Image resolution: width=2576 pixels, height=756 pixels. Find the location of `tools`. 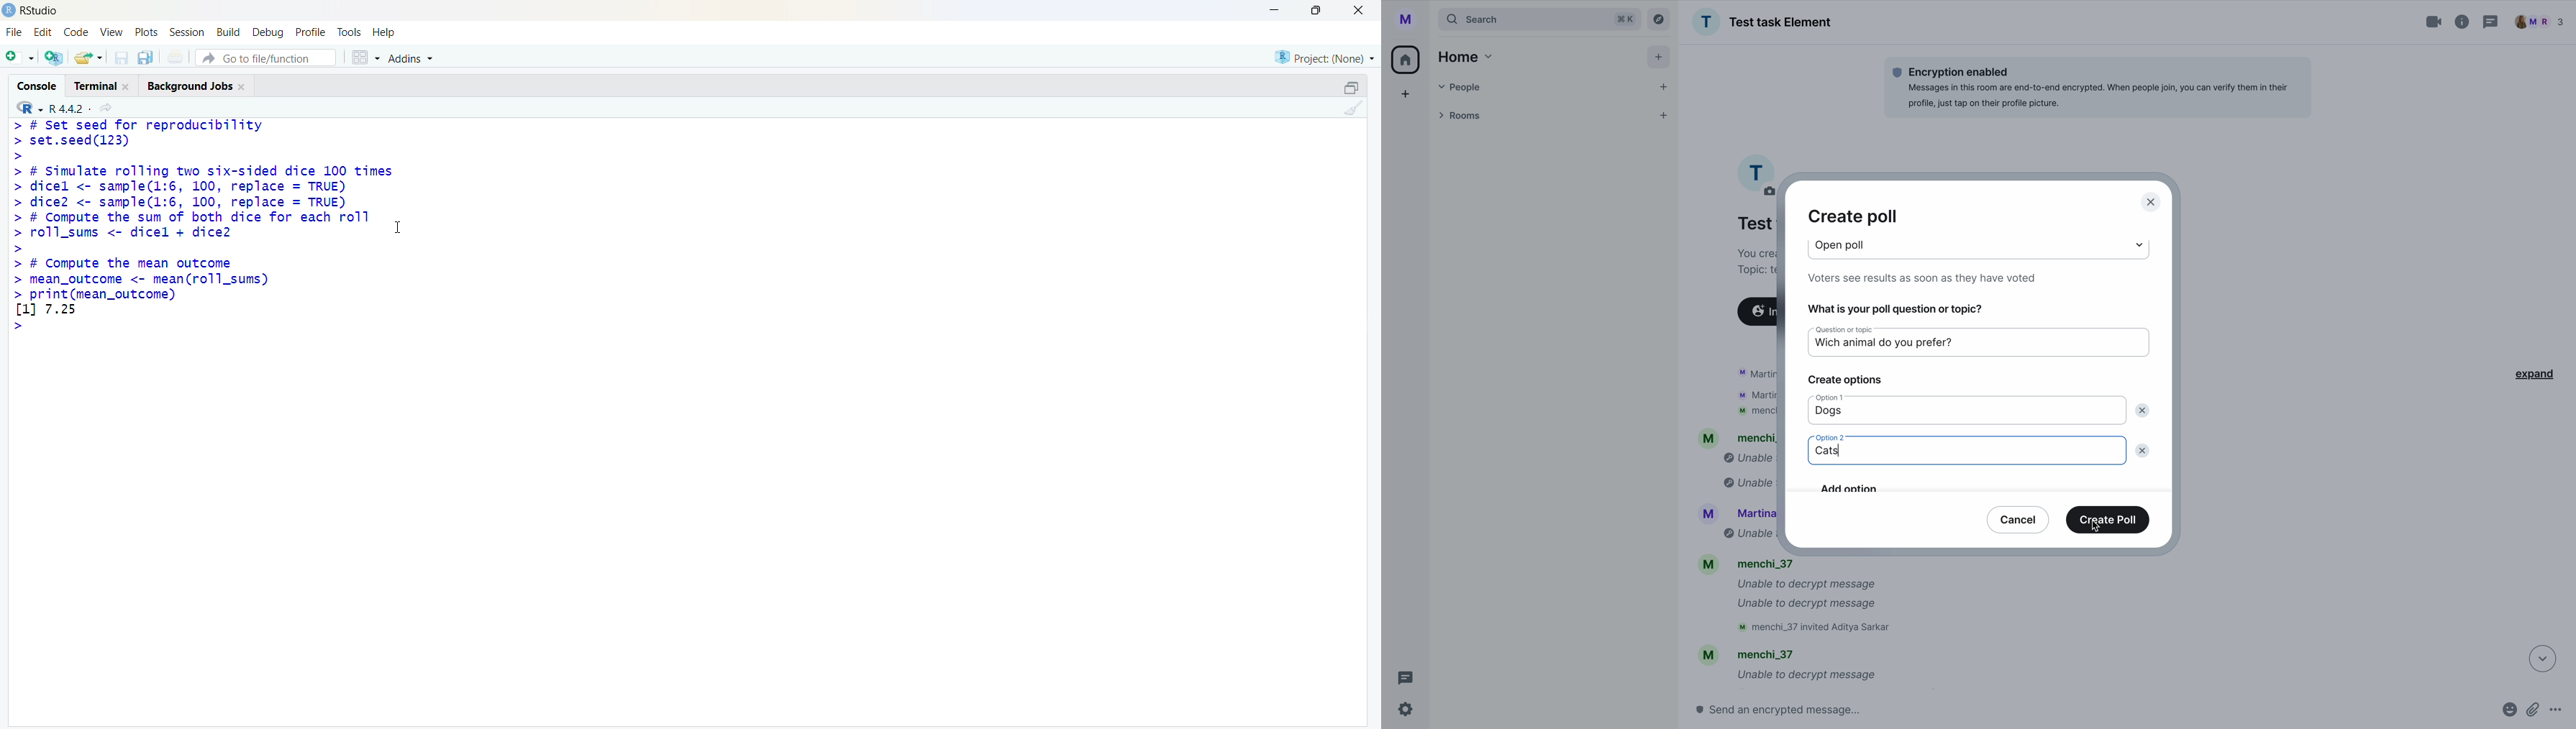

tools is located at coordinates (350, 33).